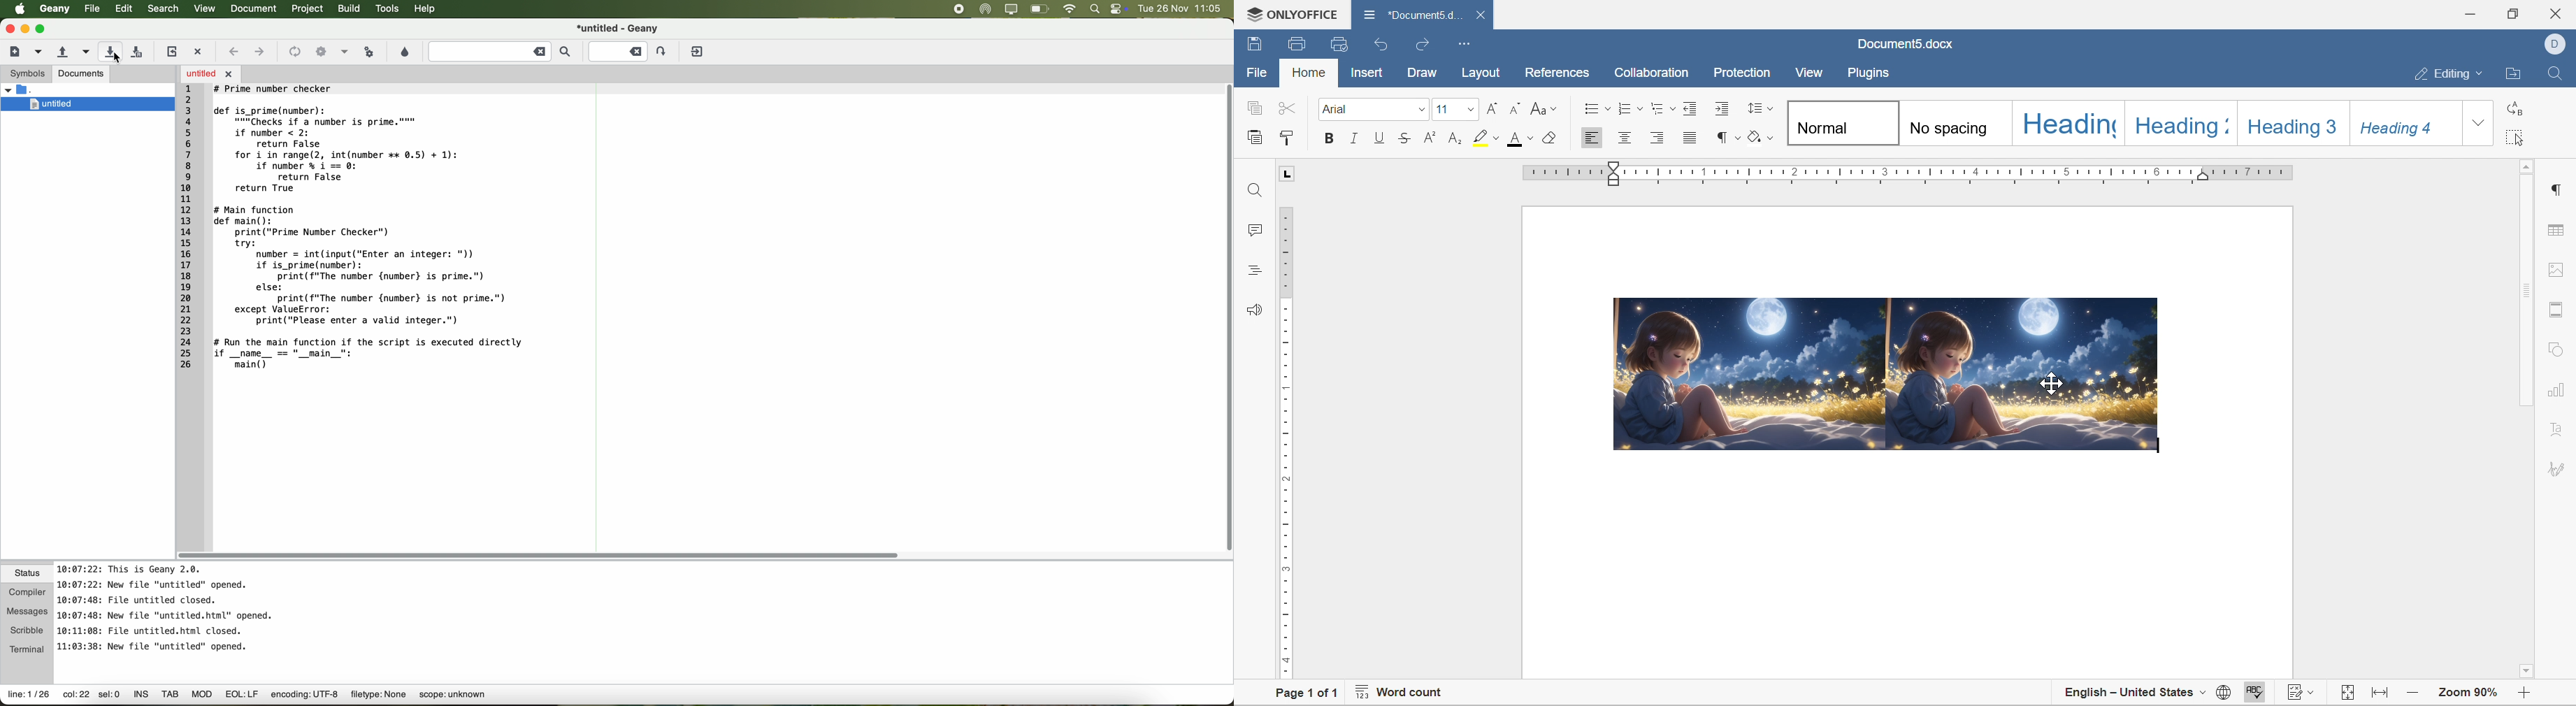  I want to click on file, so click(1259, 72).